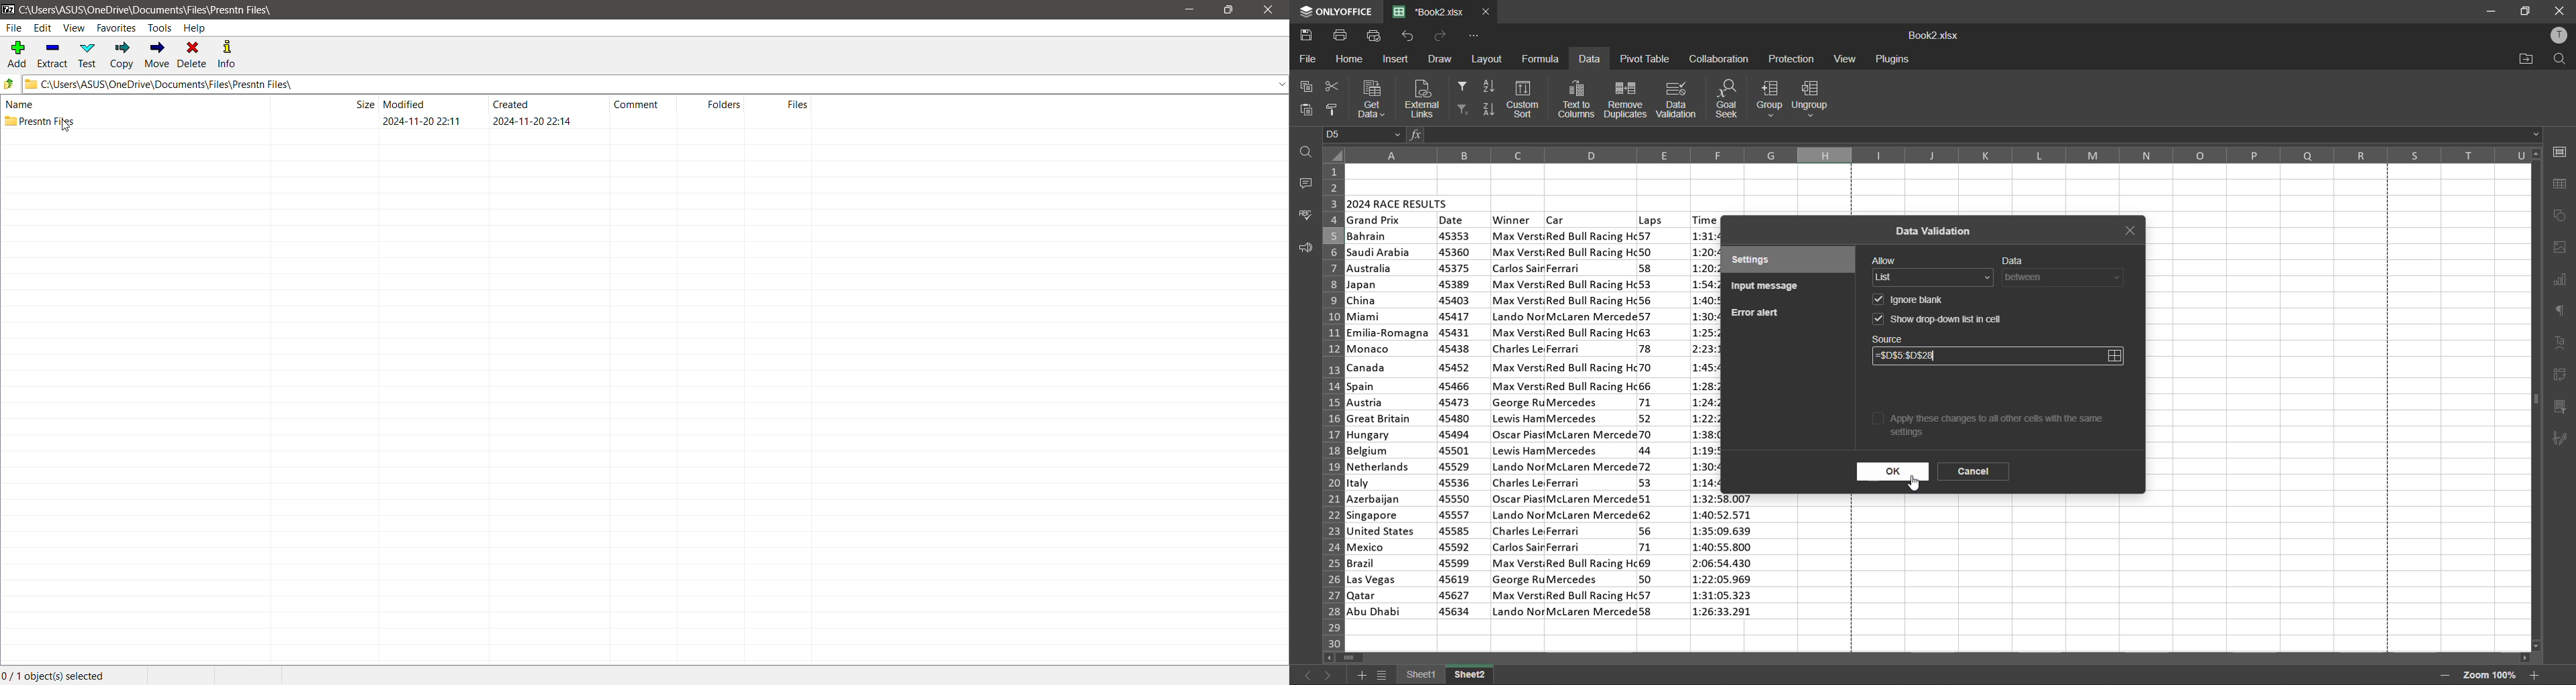  I want to click on laps, so click(1651, 220).